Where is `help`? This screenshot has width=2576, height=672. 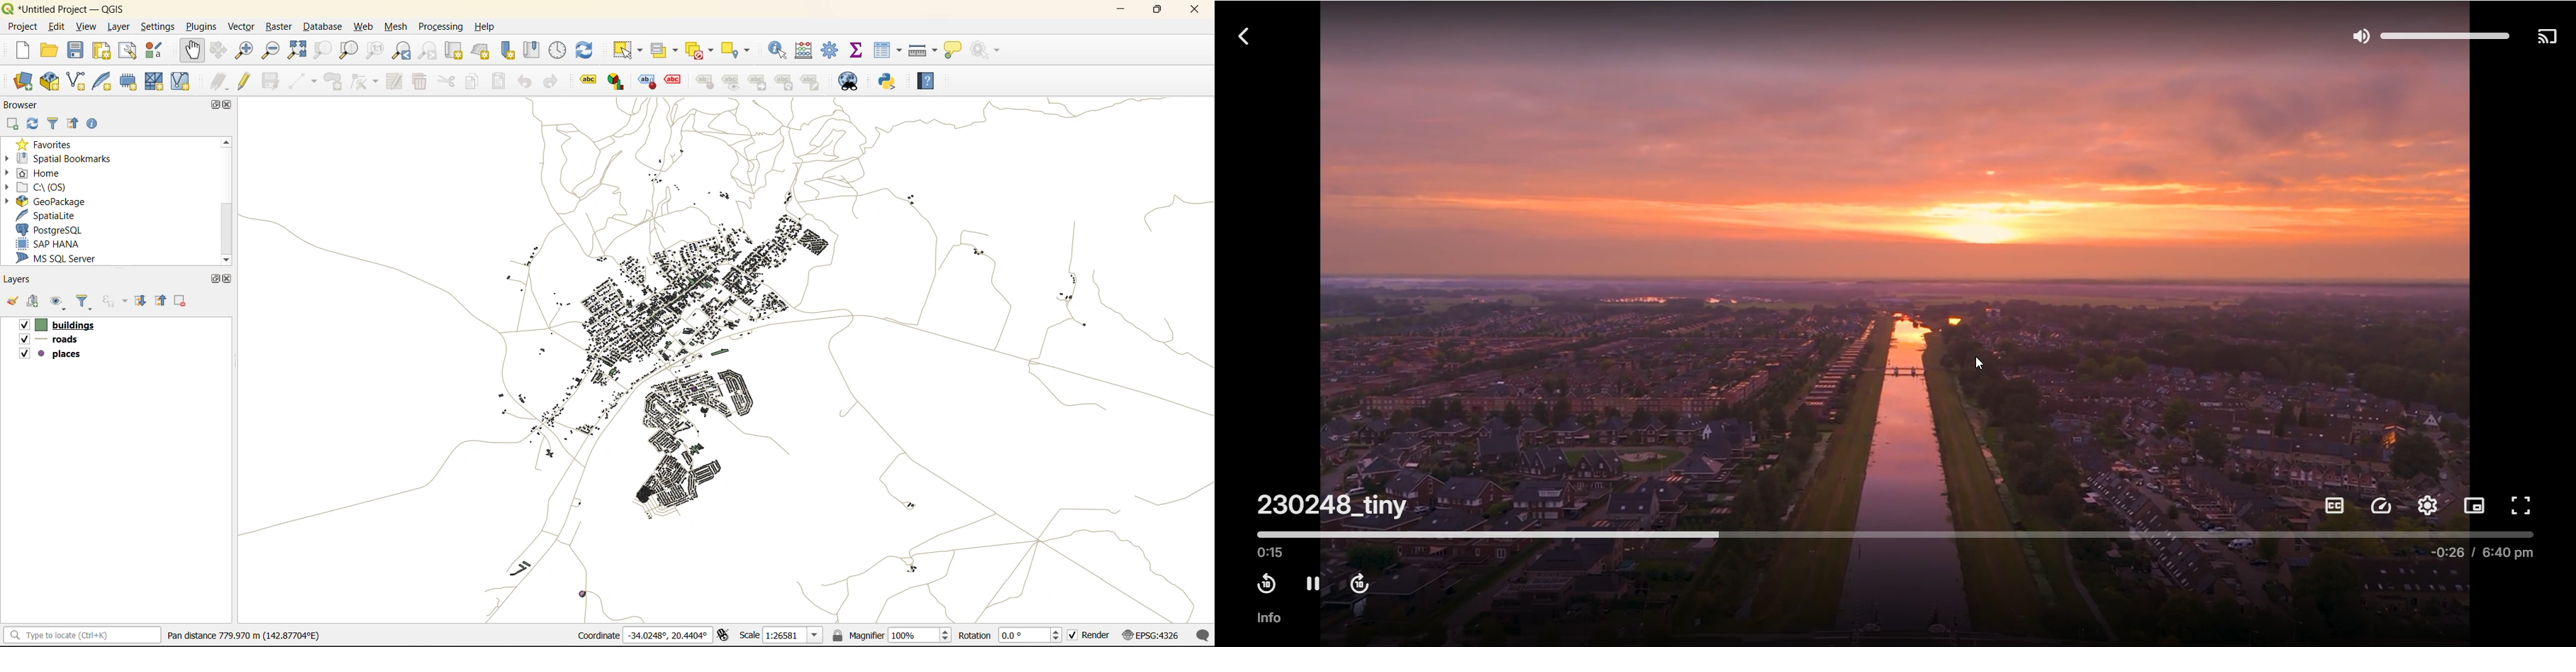 help is located at coordinates (487, 27).